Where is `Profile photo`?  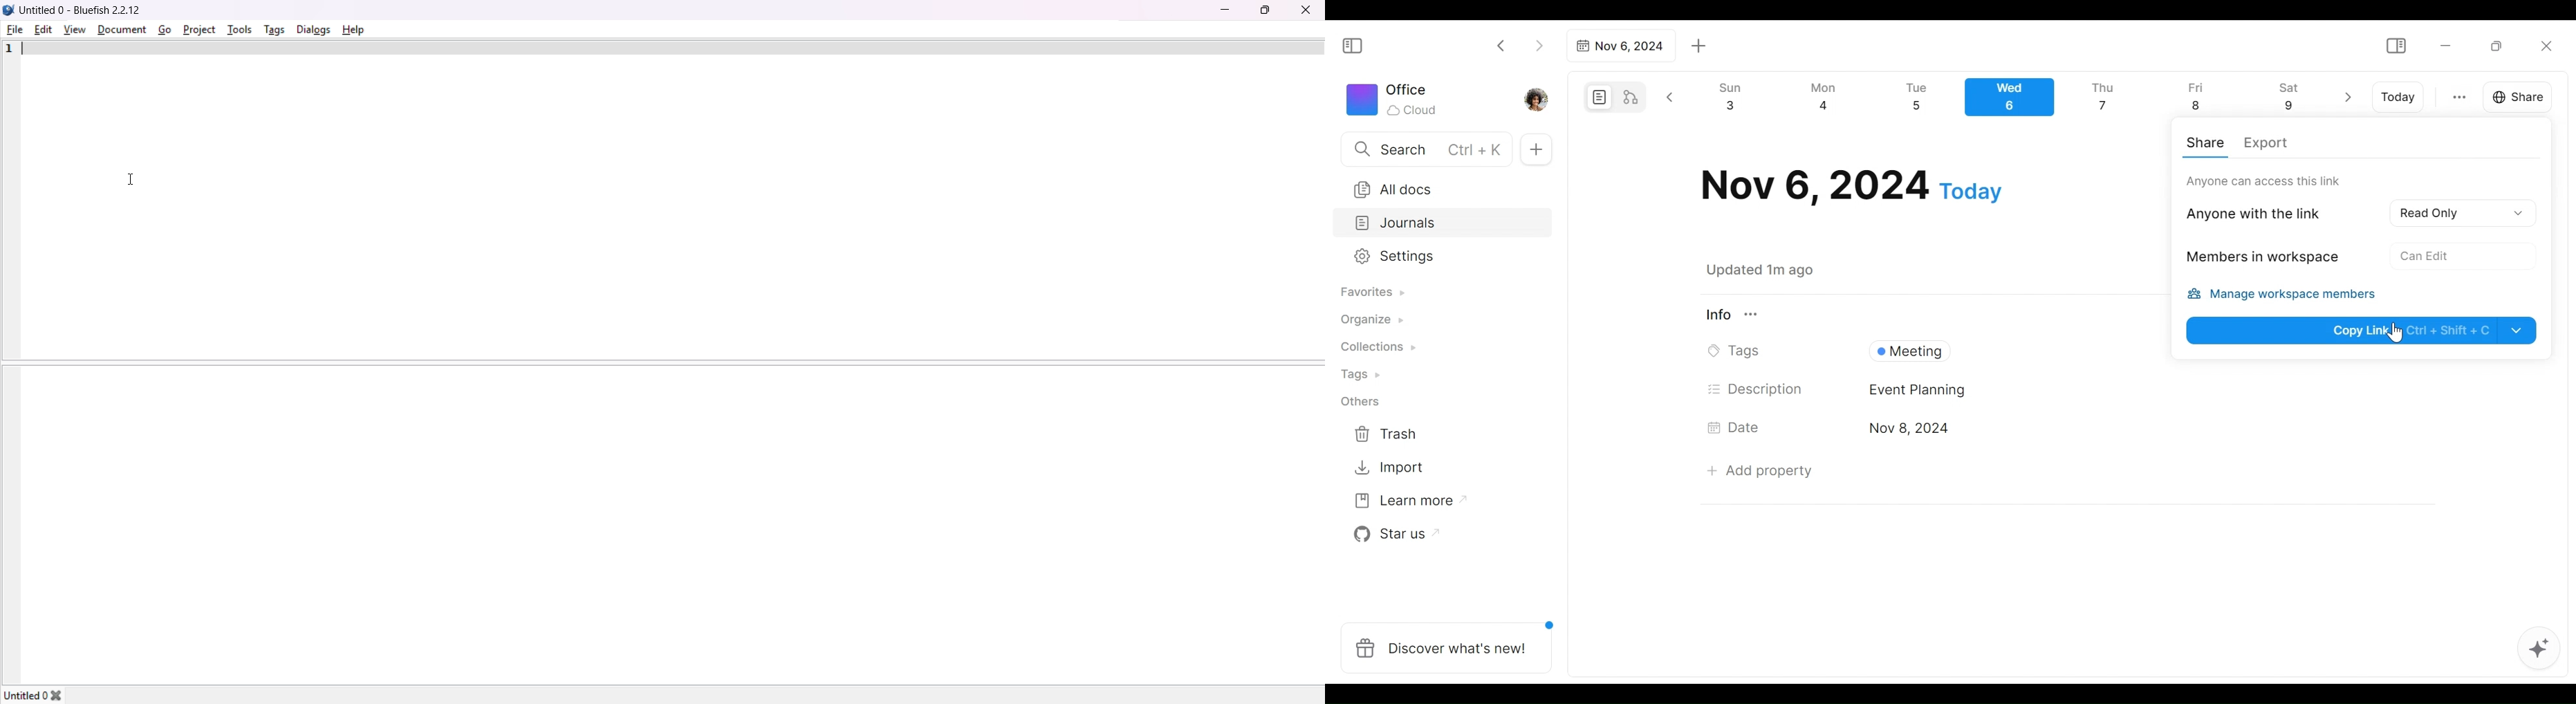
Profile photo is located at coordinates (1537, 96).